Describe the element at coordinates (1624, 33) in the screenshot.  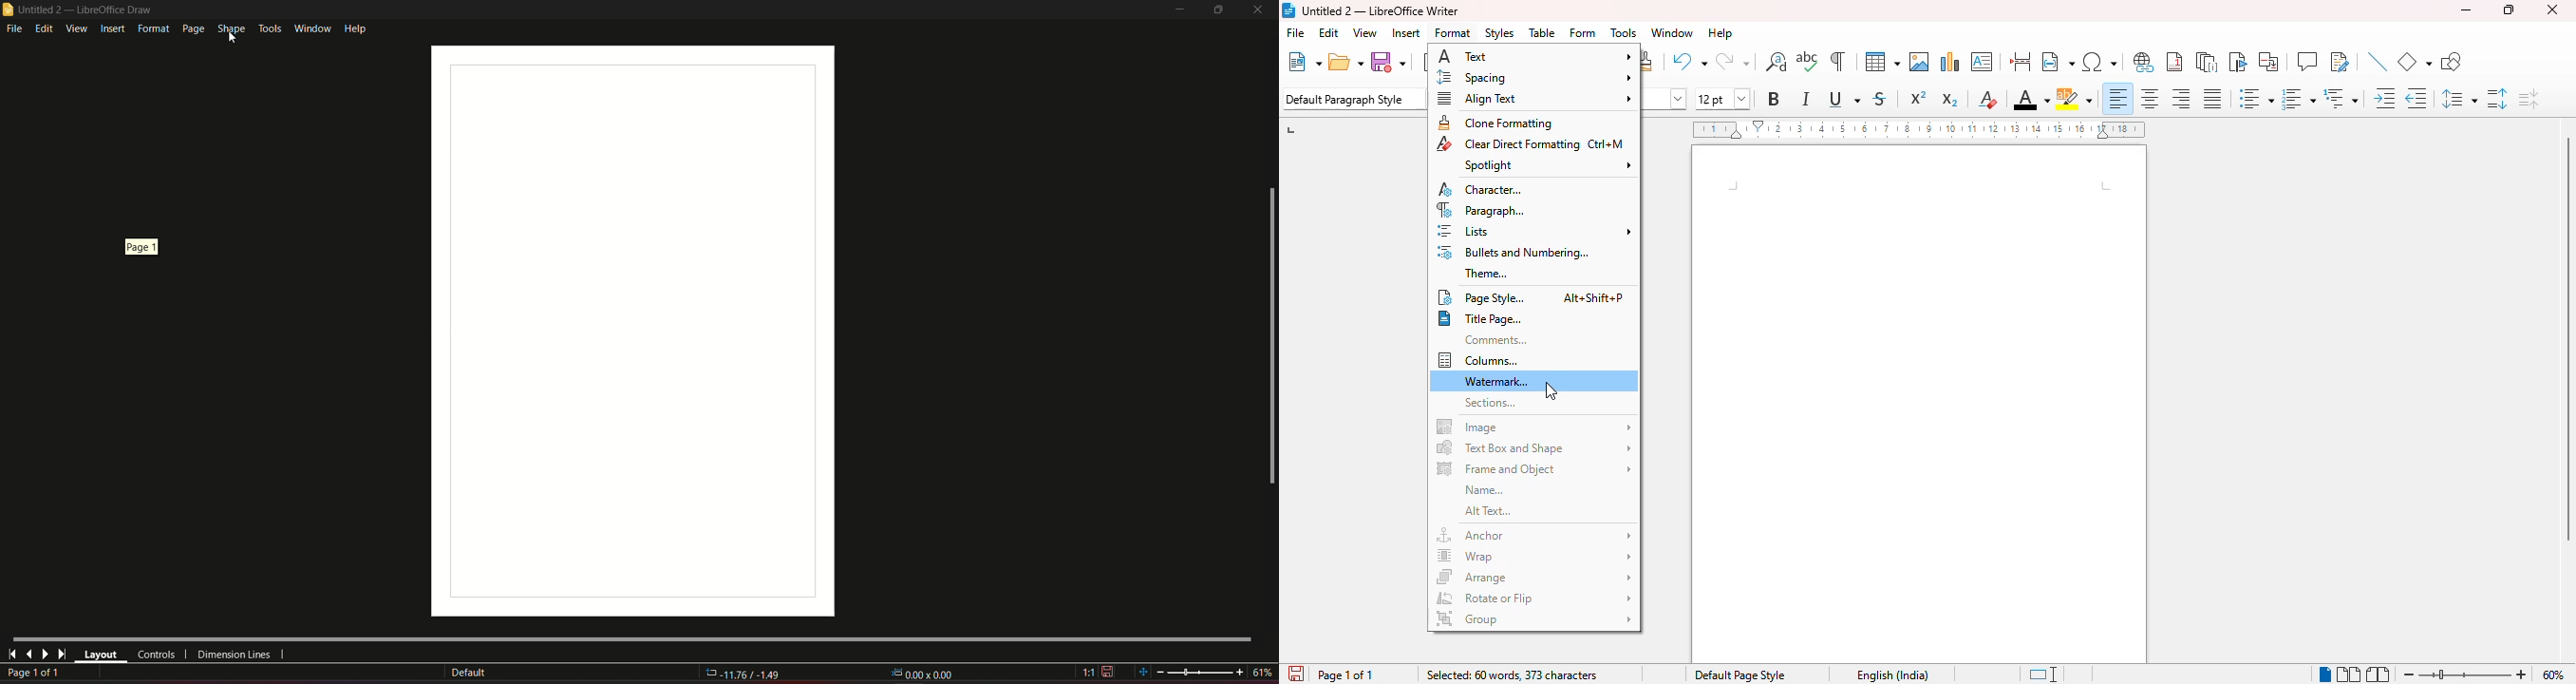
I see `tools` at that location.